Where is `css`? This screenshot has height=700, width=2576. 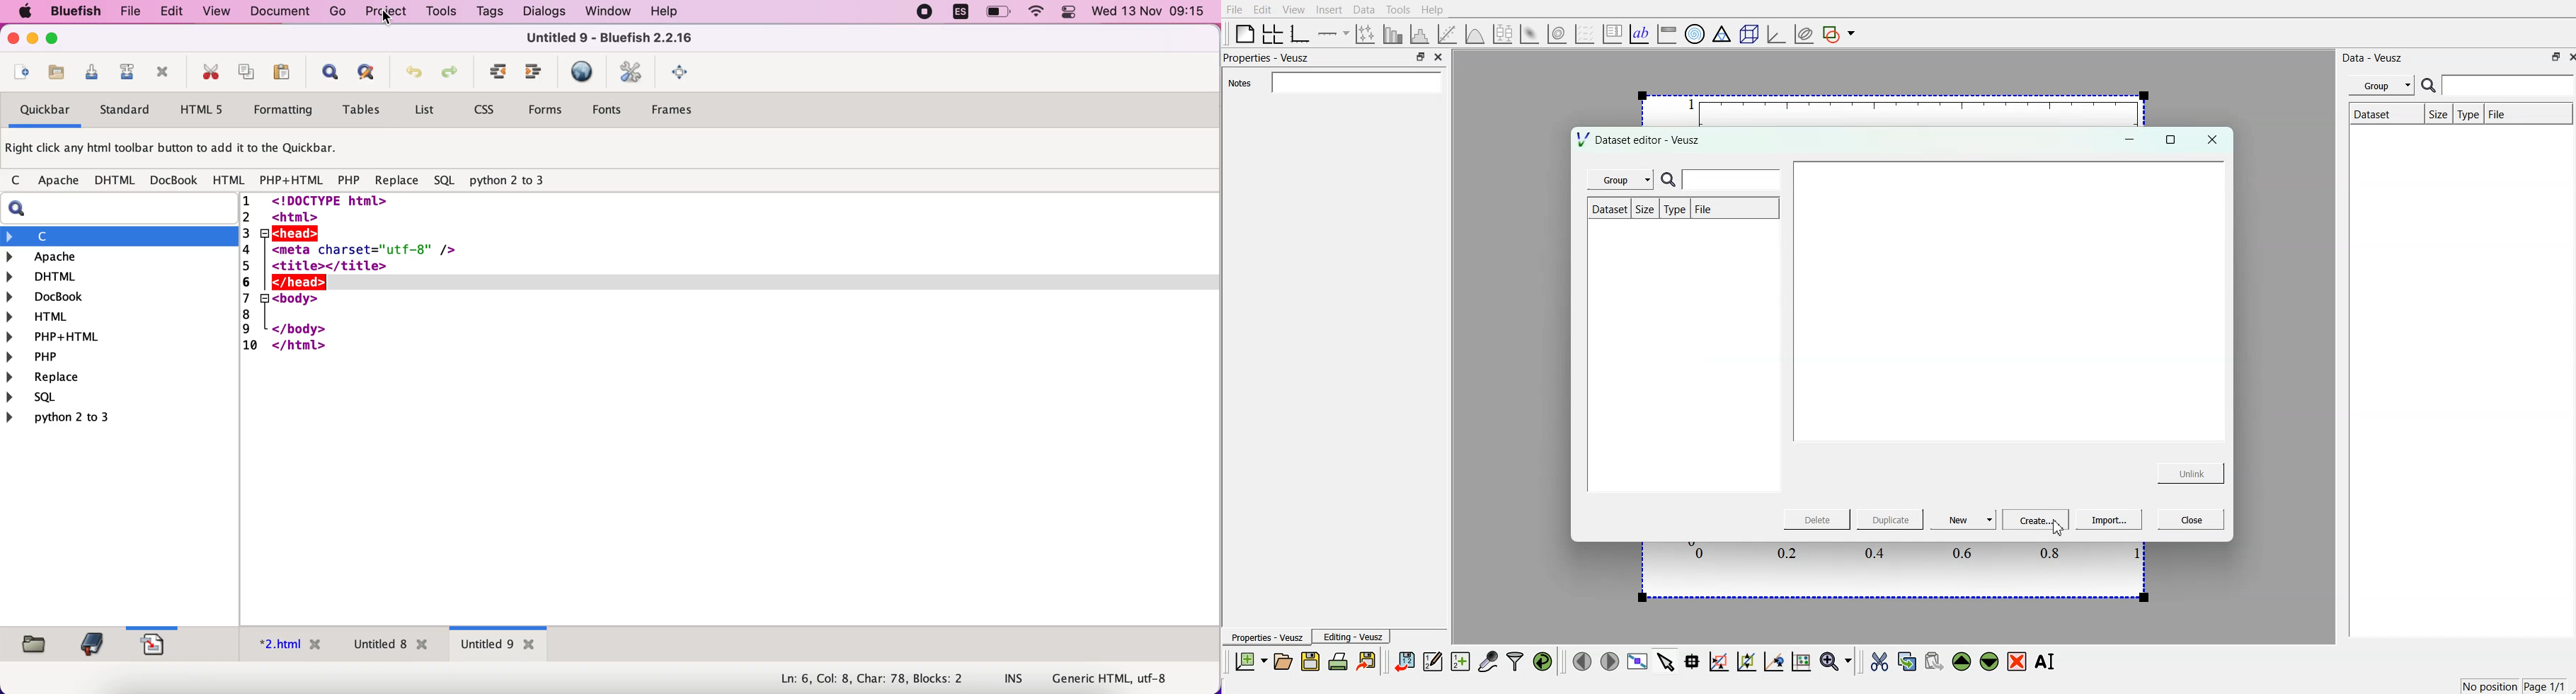 css is located at coordinates (488, 112).